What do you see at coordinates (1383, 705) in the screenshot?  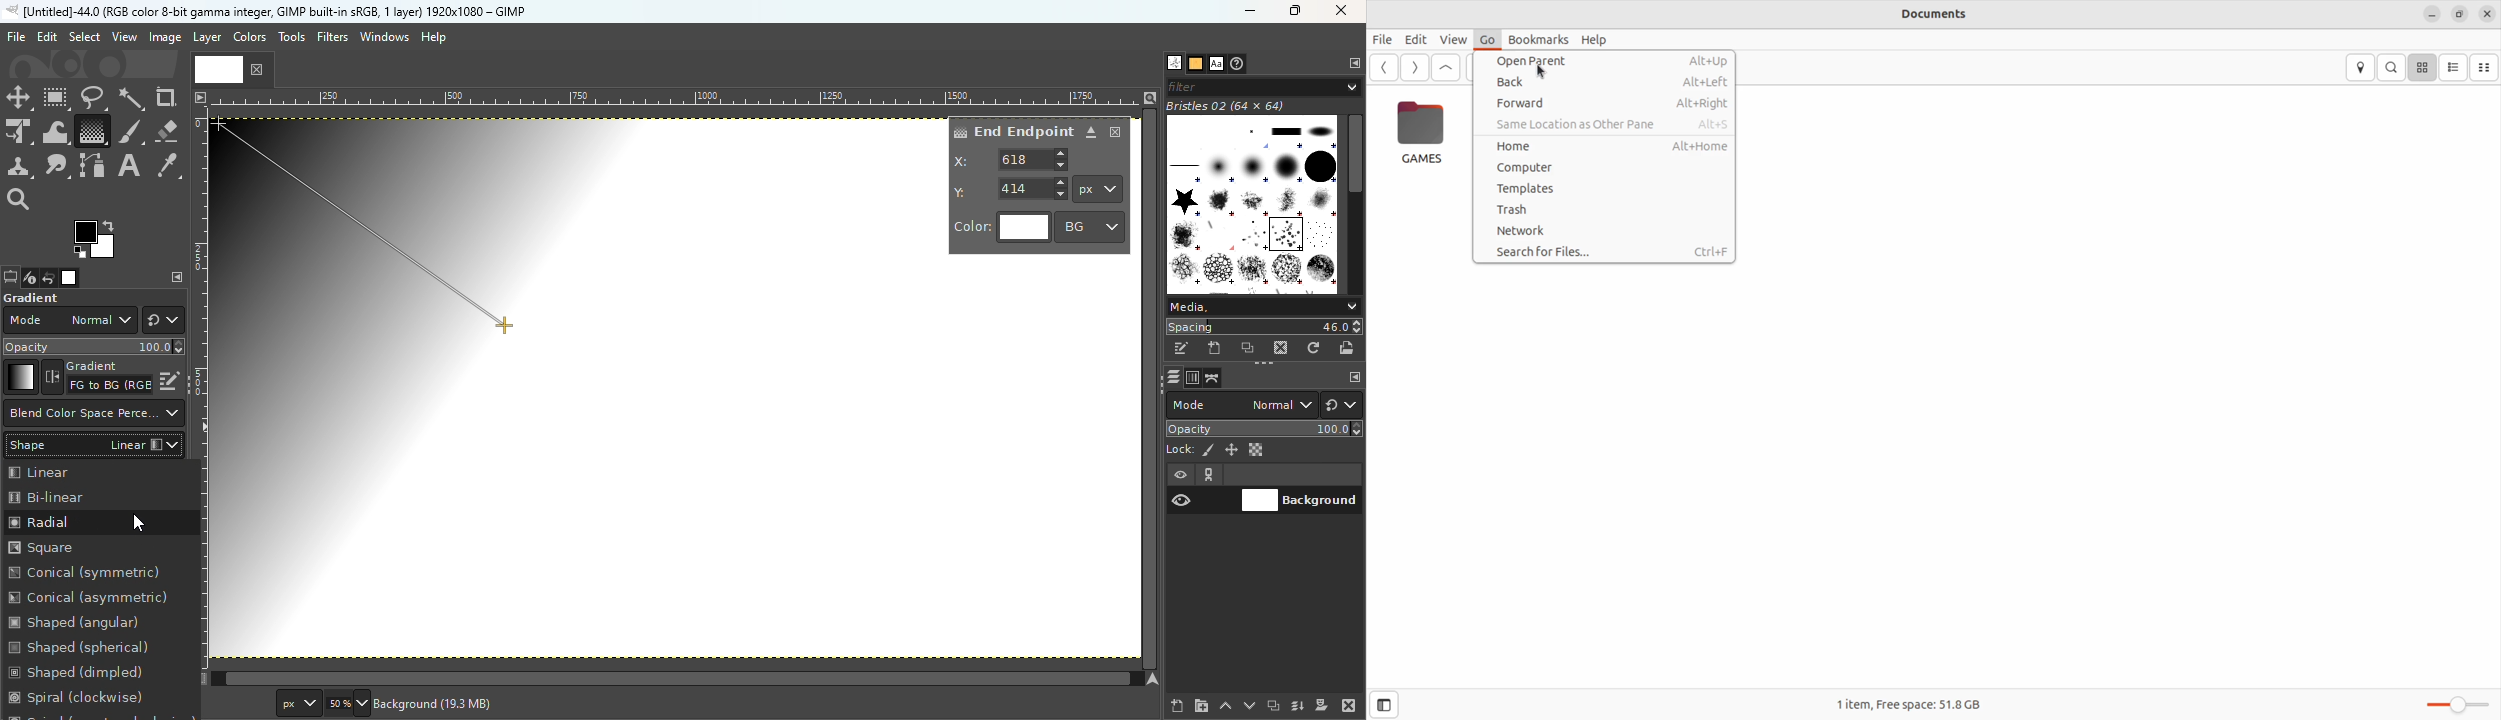 I see `show side bar` at bounding box center [1383, 705].